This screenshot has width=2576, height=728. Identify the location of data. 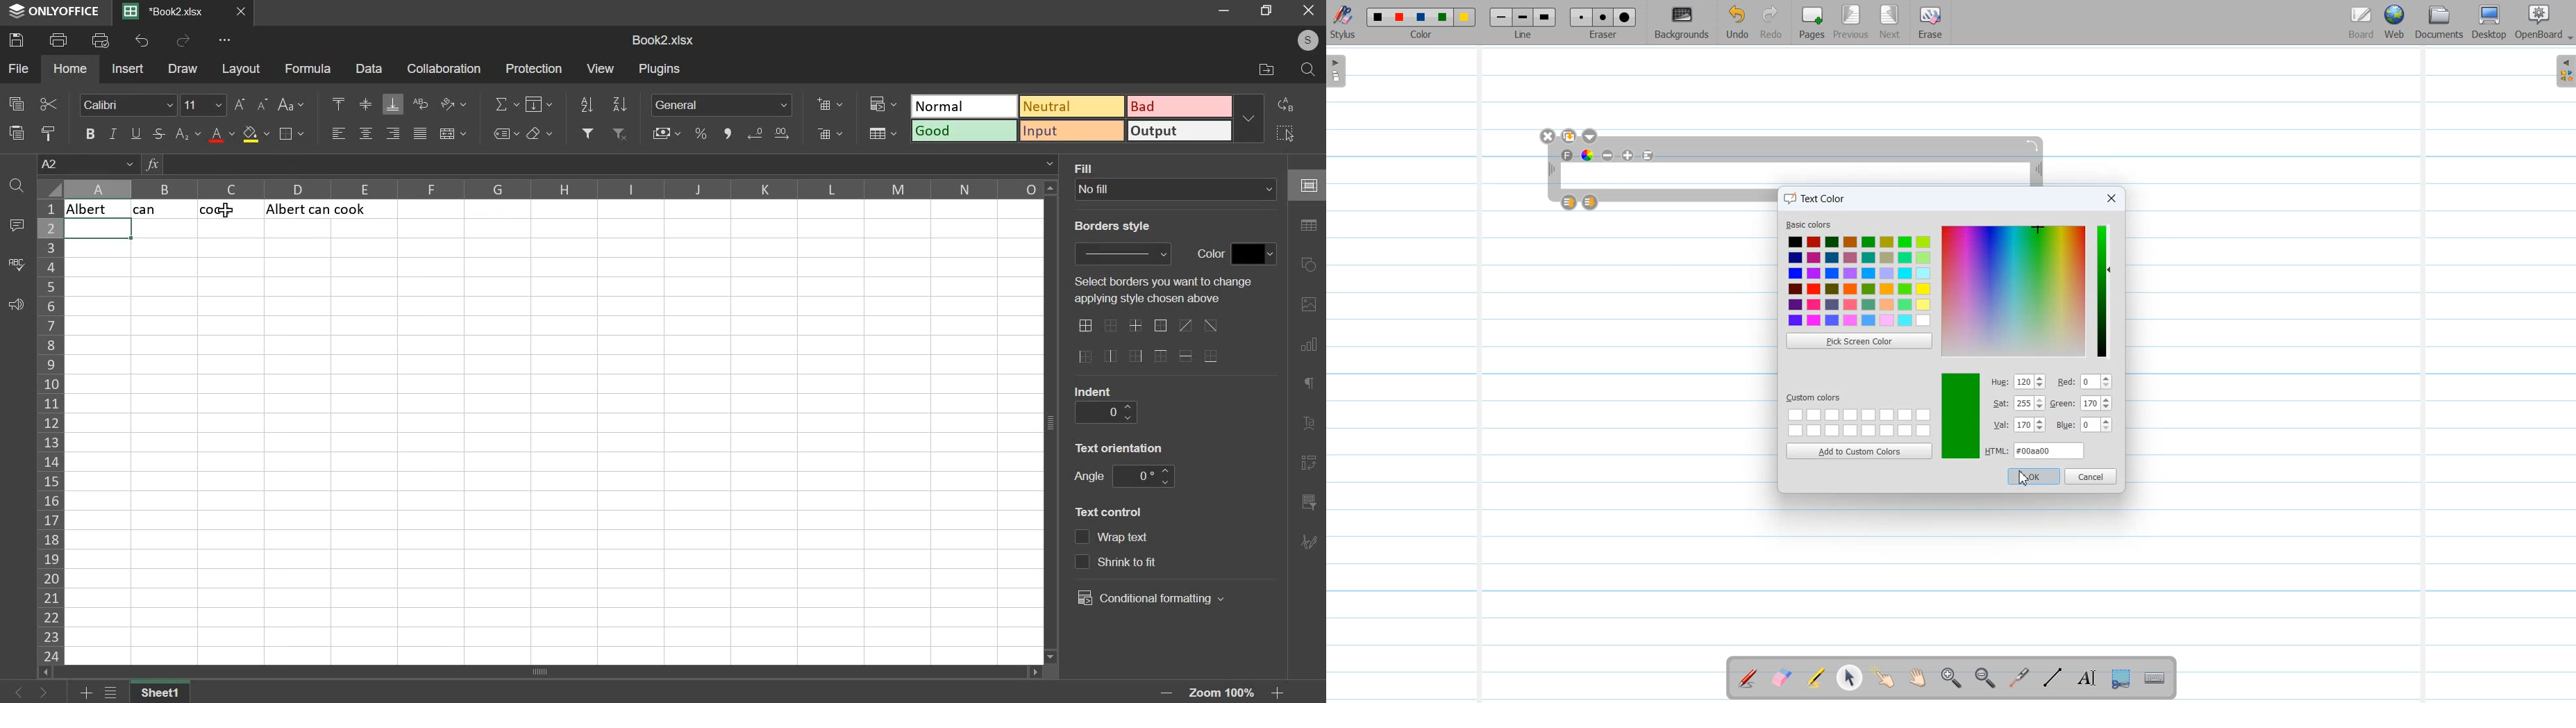
(369, 69).